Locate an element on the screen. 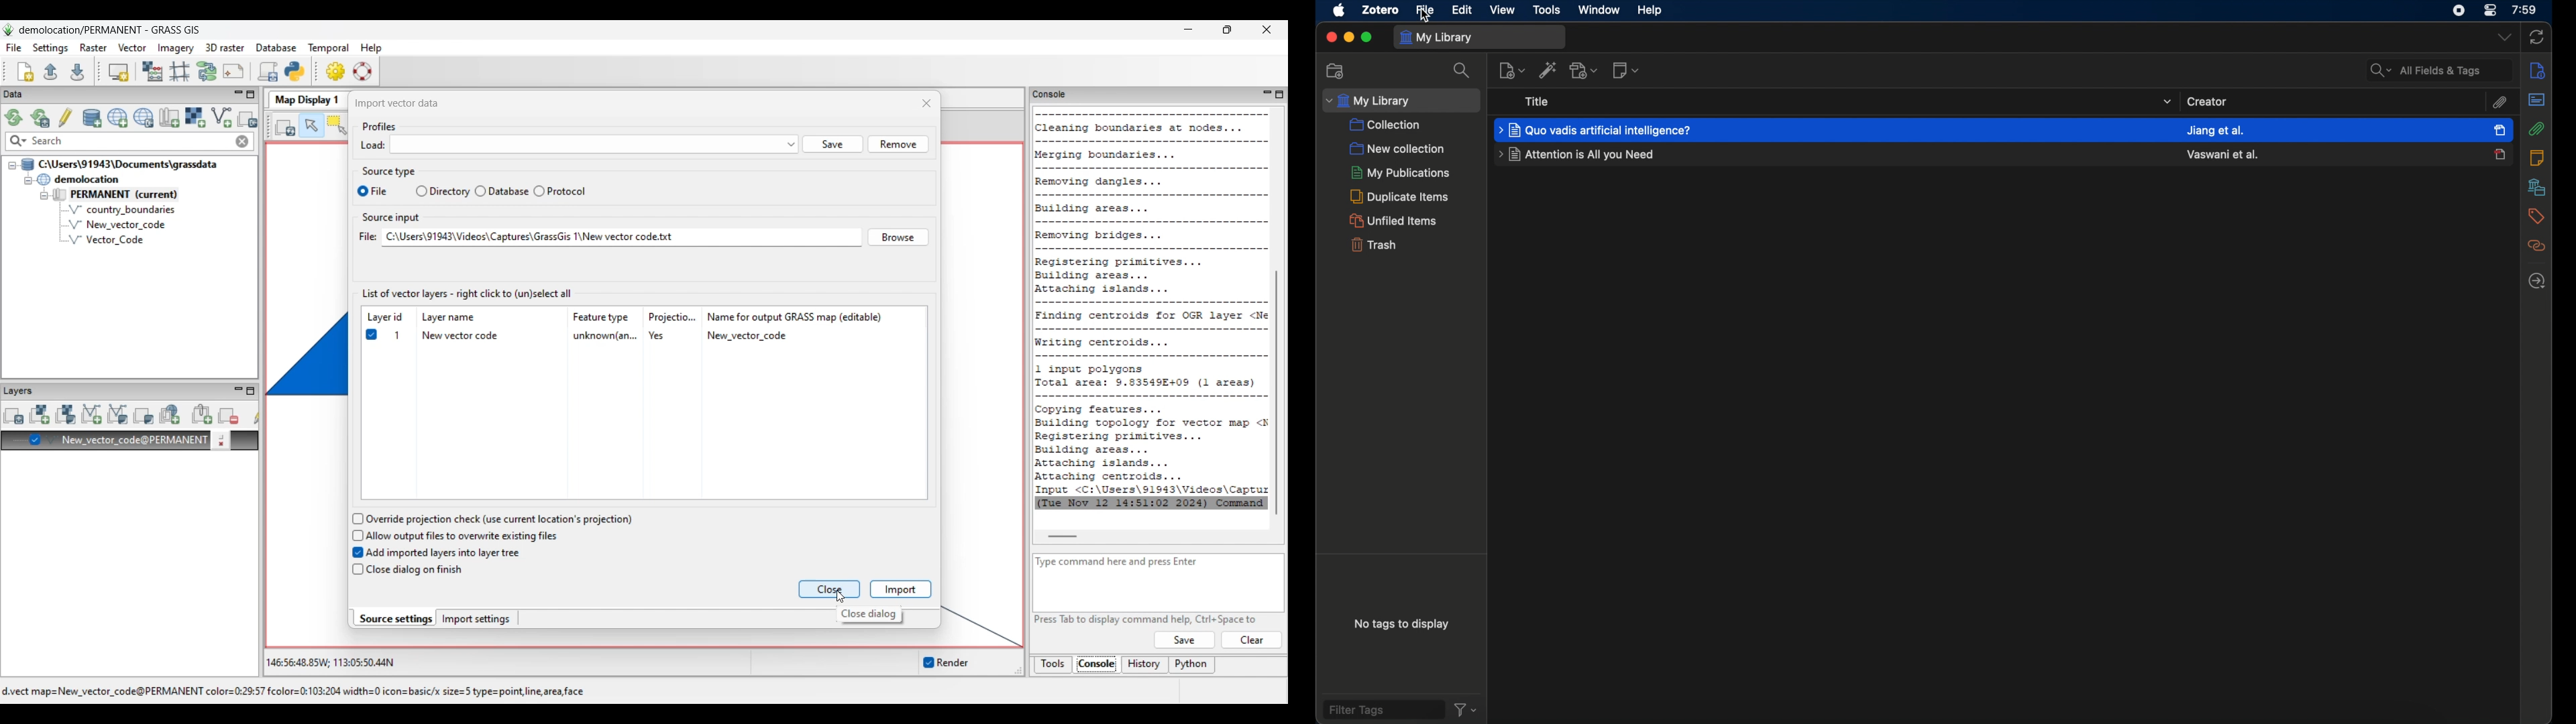 The height and width of the screenshot is (728, 2576). Profiles is located at coordinates (380, 125).